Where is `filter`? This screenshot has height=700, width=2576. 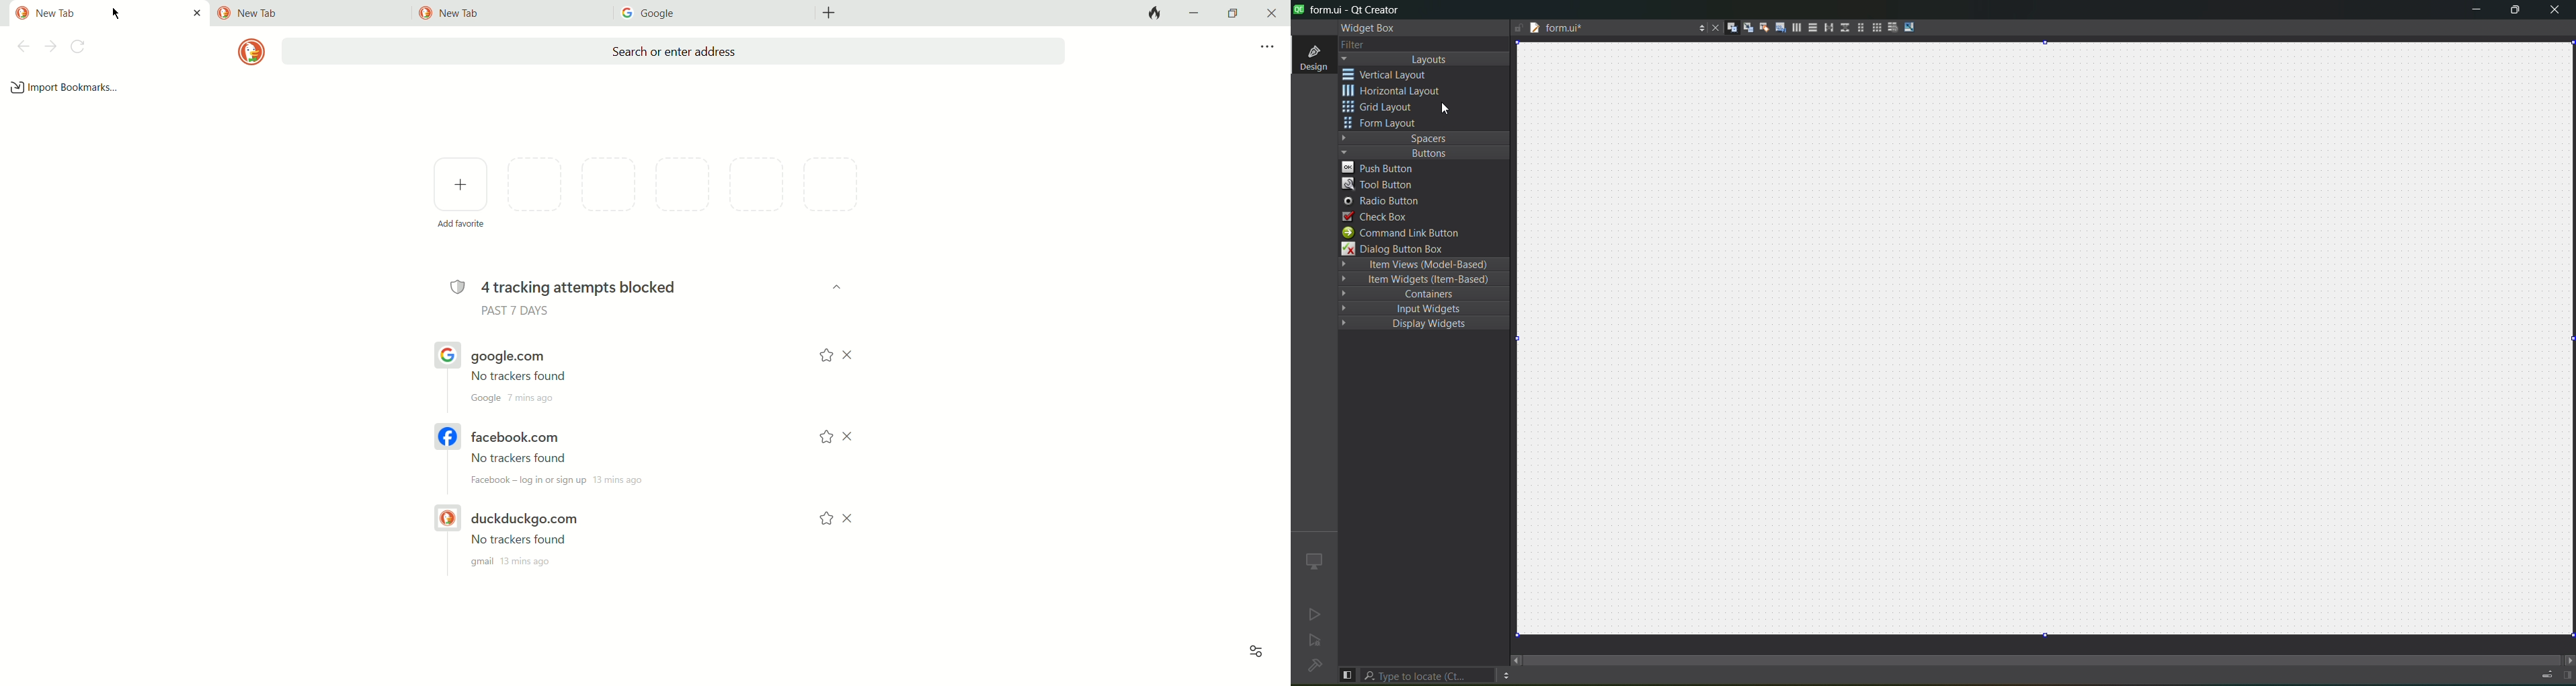 filter is located at coordinates (1352, 44).